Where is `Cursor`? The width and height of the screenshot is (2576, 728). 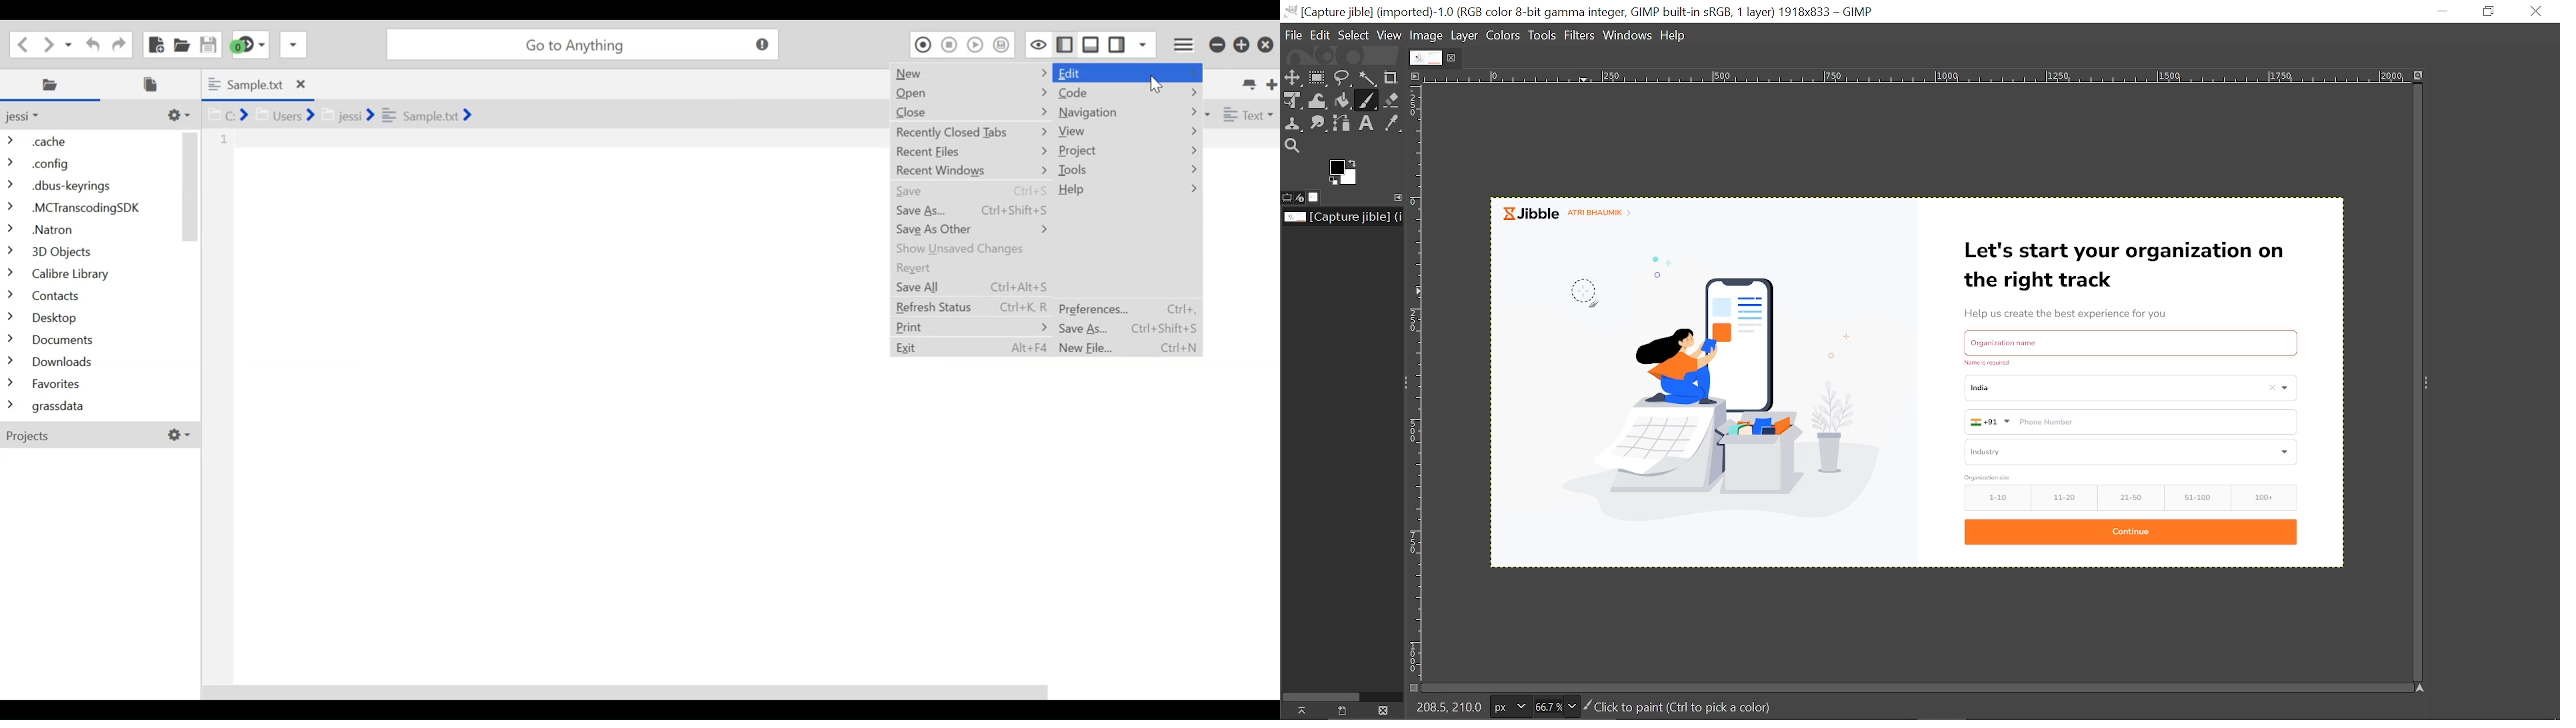
Cursor is located at coordinates (1157, 83).